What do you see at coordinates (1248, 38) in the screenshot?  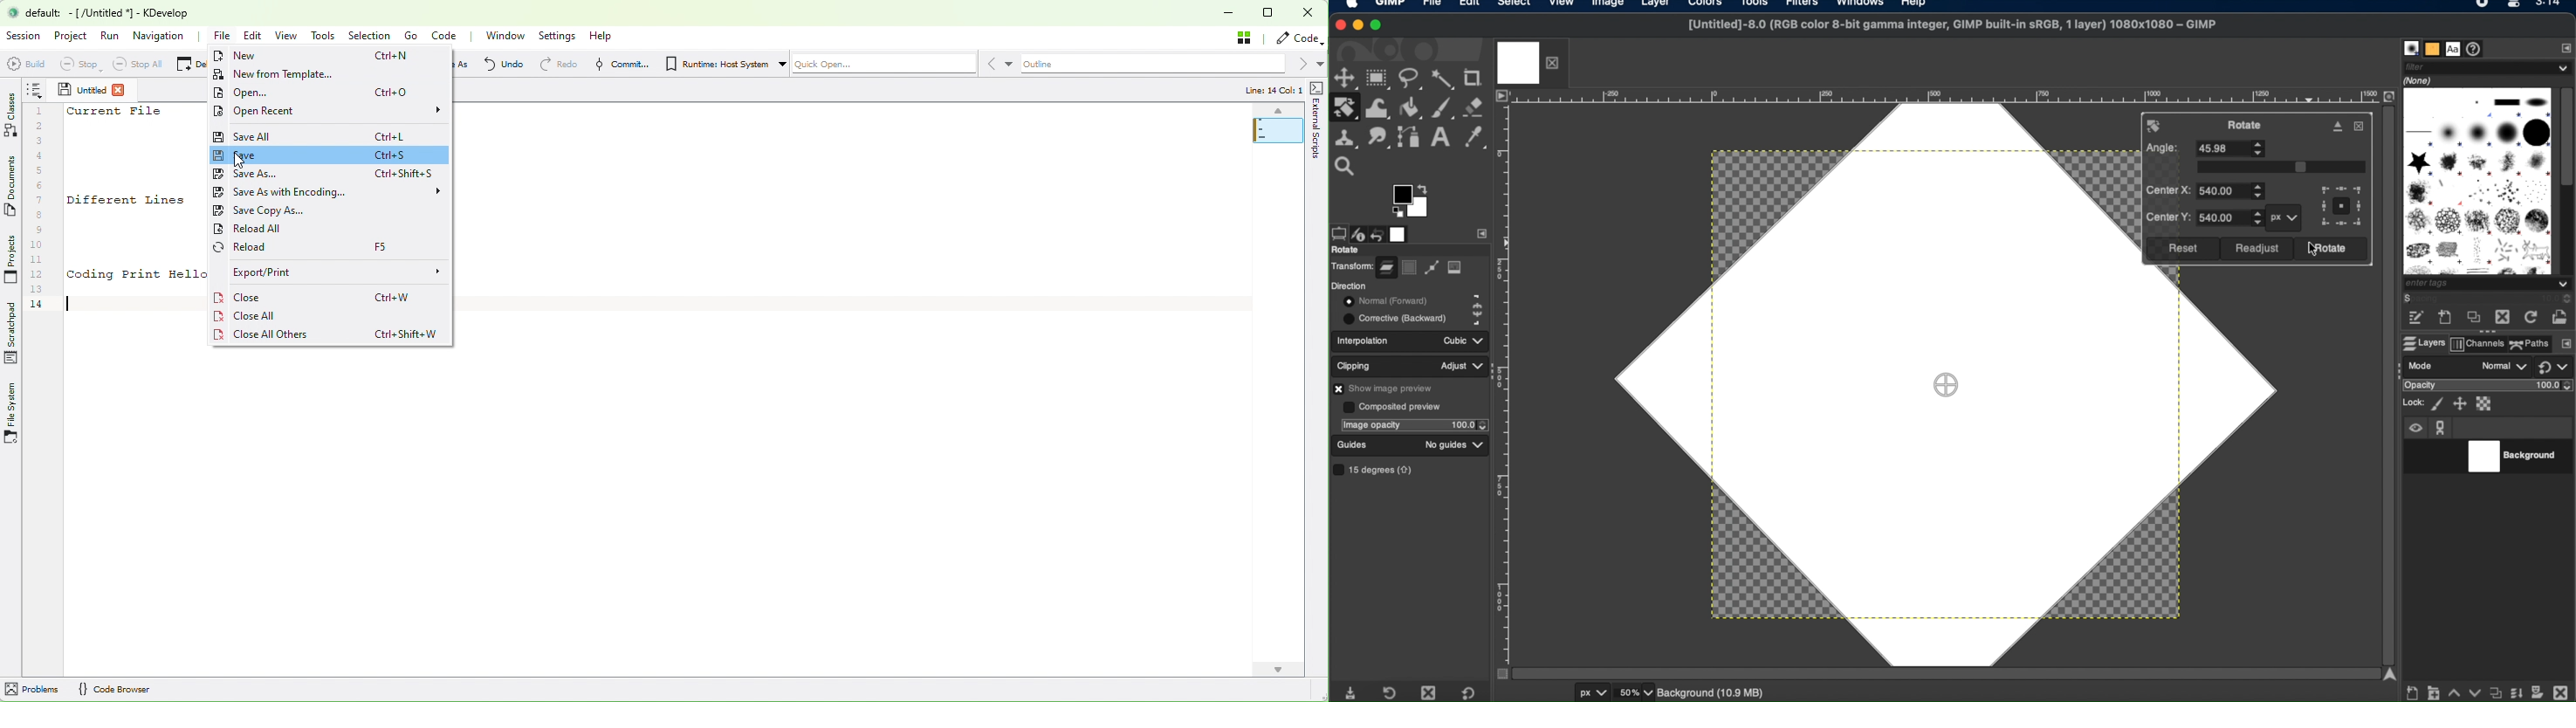 I see `Stash` at bounding box center [1248, 38].